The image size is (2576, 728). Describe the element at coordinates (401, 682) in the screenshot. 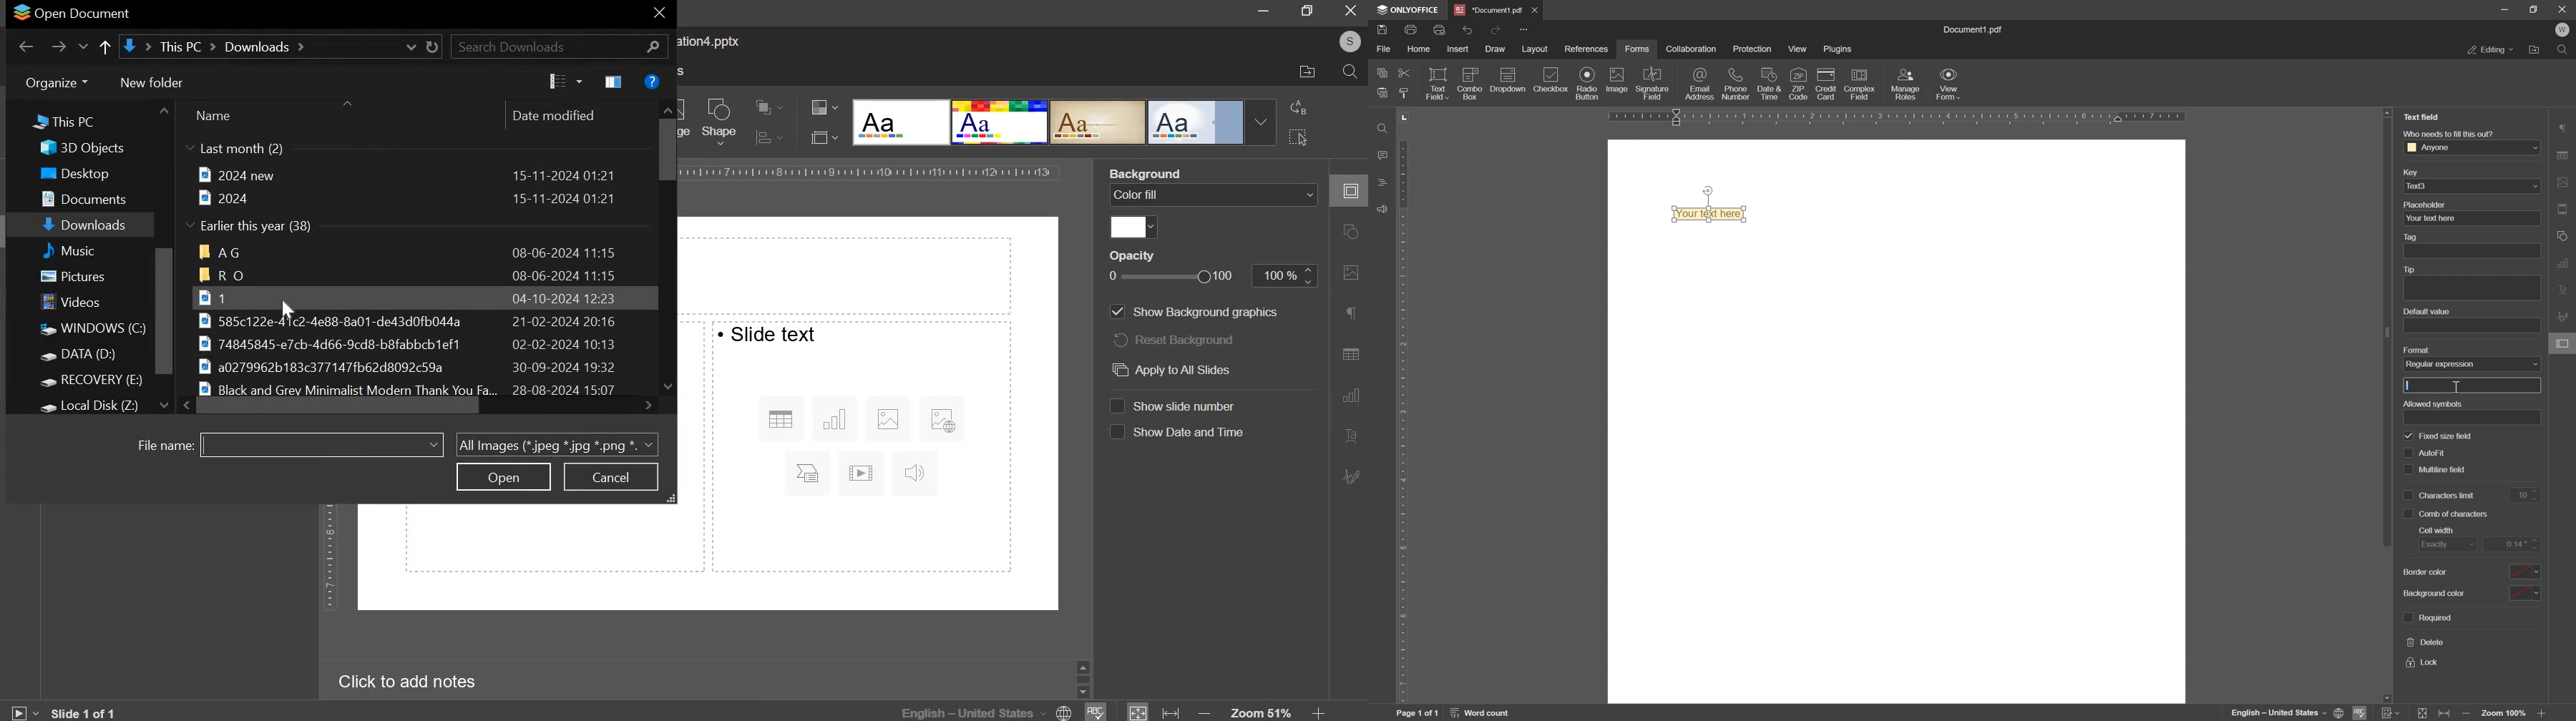

I see `click to add notes` at that location.